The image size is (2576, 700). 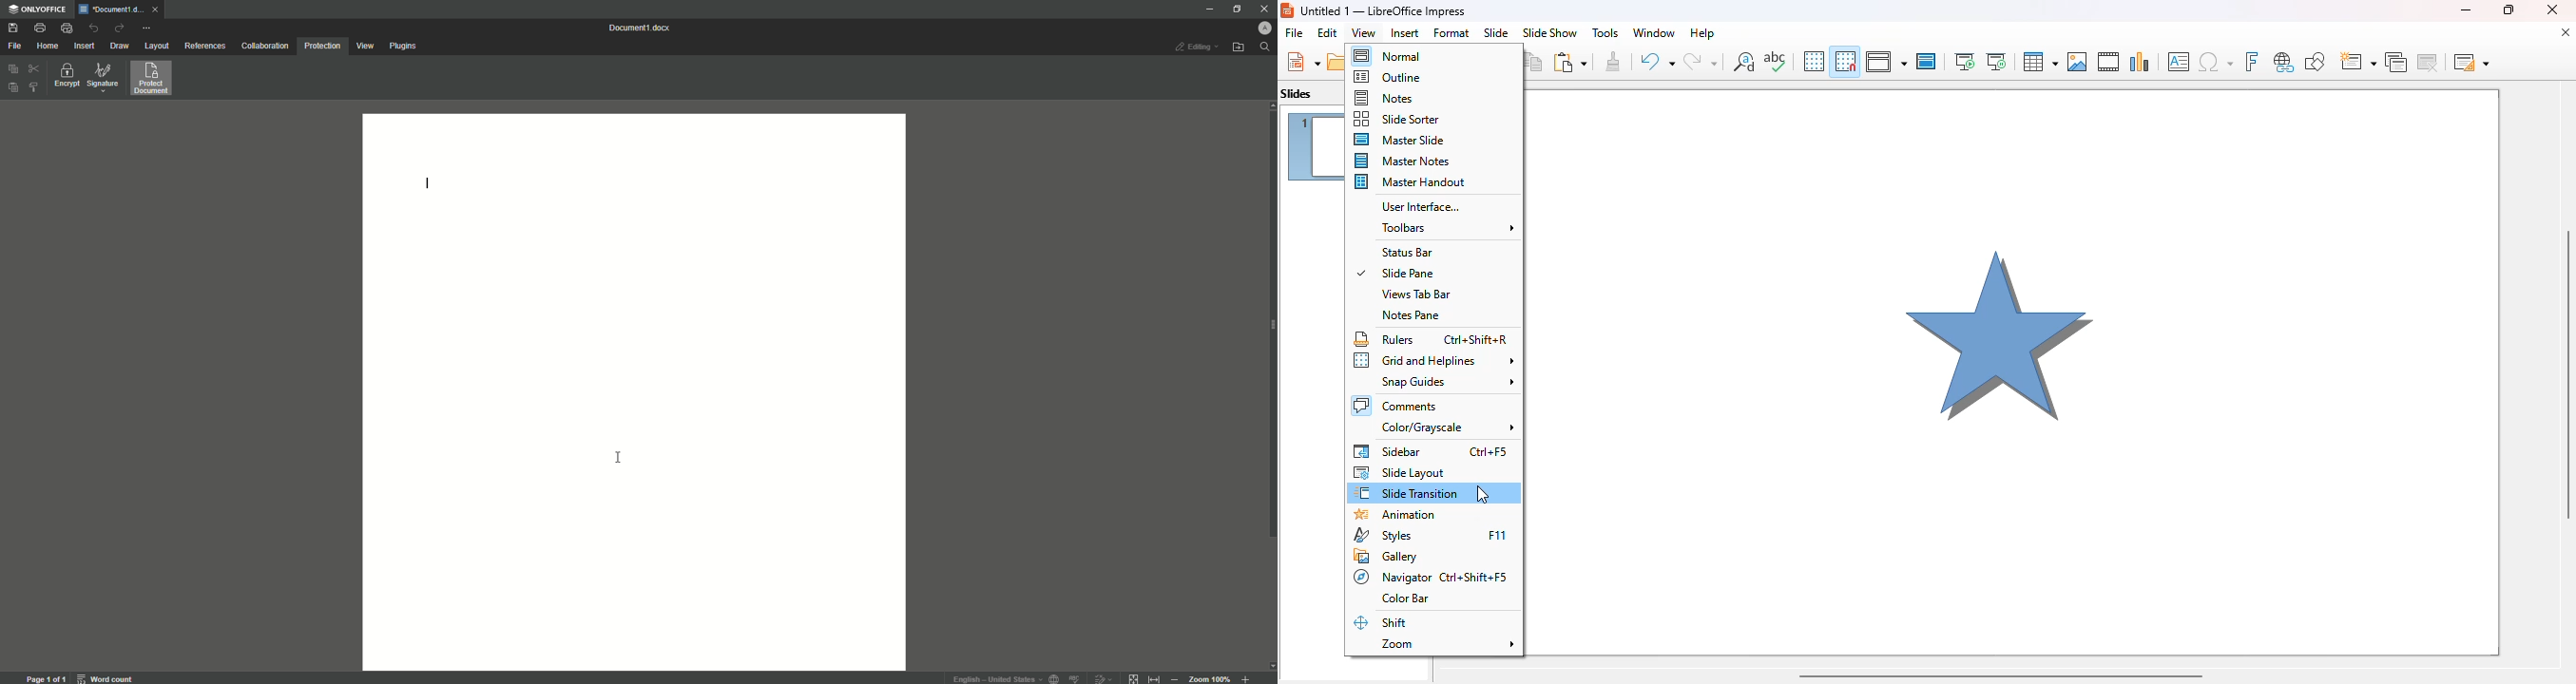 What do you see at coordinates (642, 28) in the screenshot?
I see `Document 1` at bounding box center [642, 28].